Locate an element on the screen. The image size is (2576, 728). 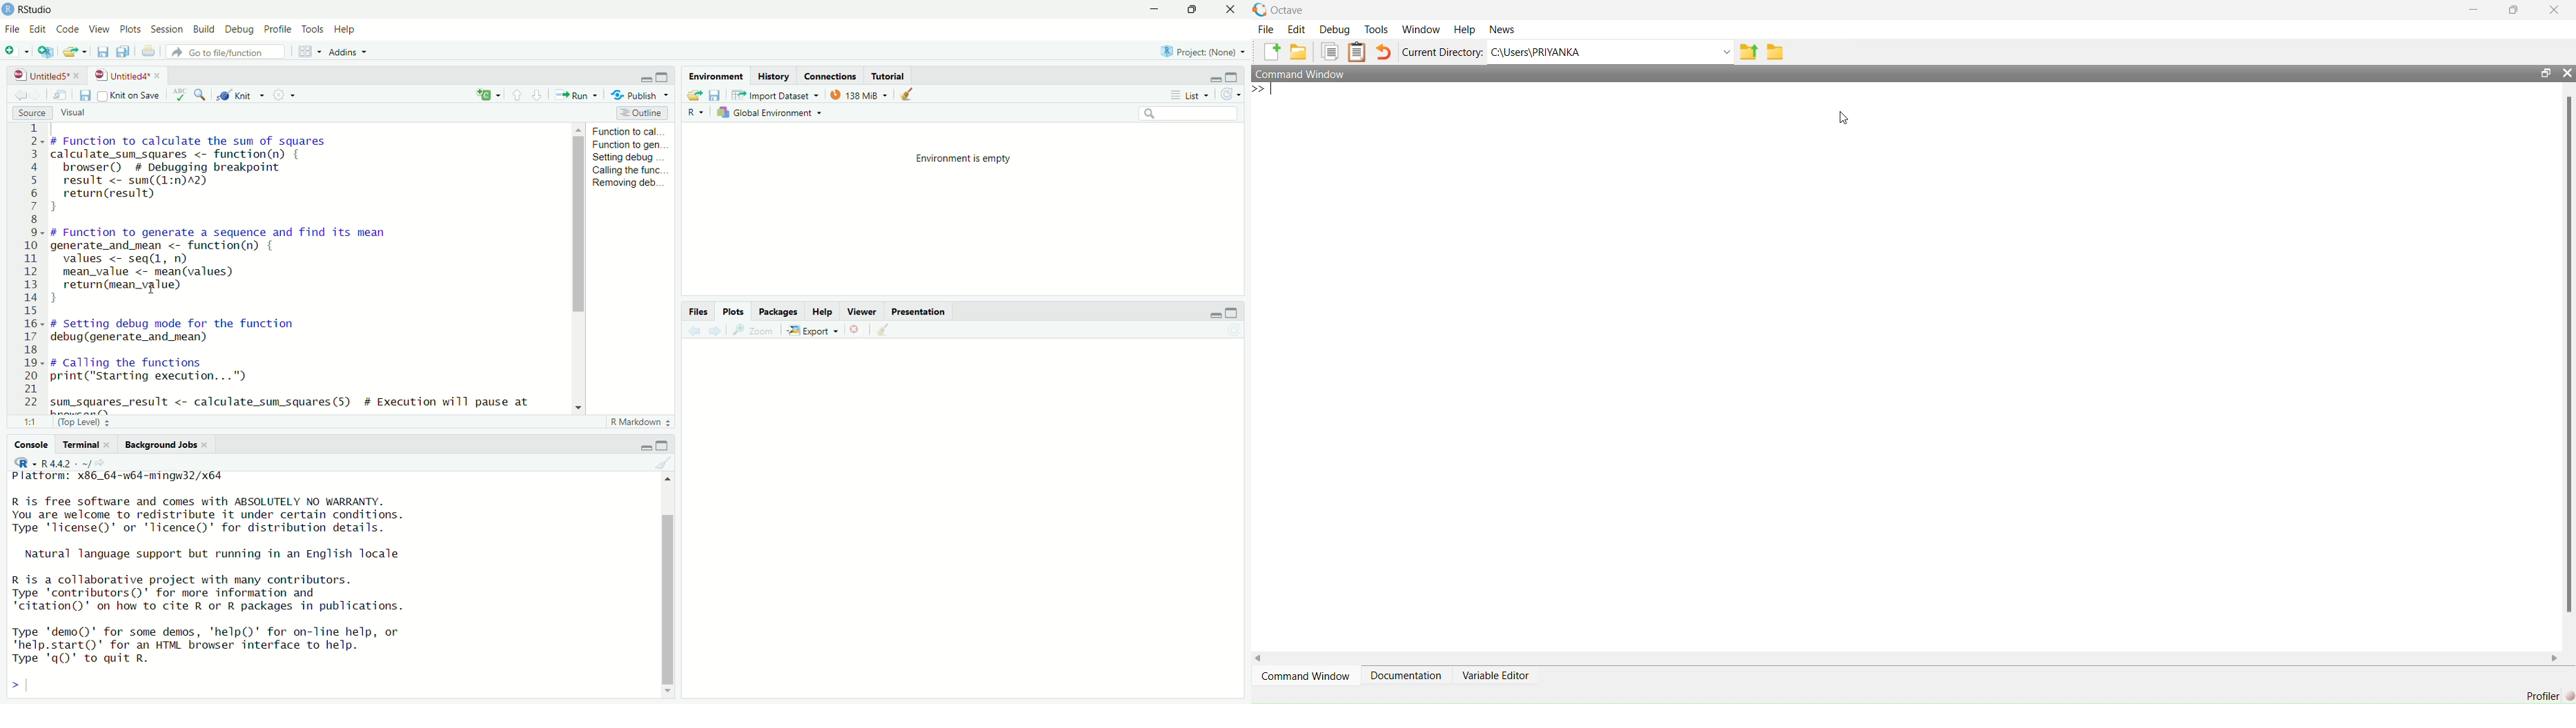
source is located at coordinates (31, 113).